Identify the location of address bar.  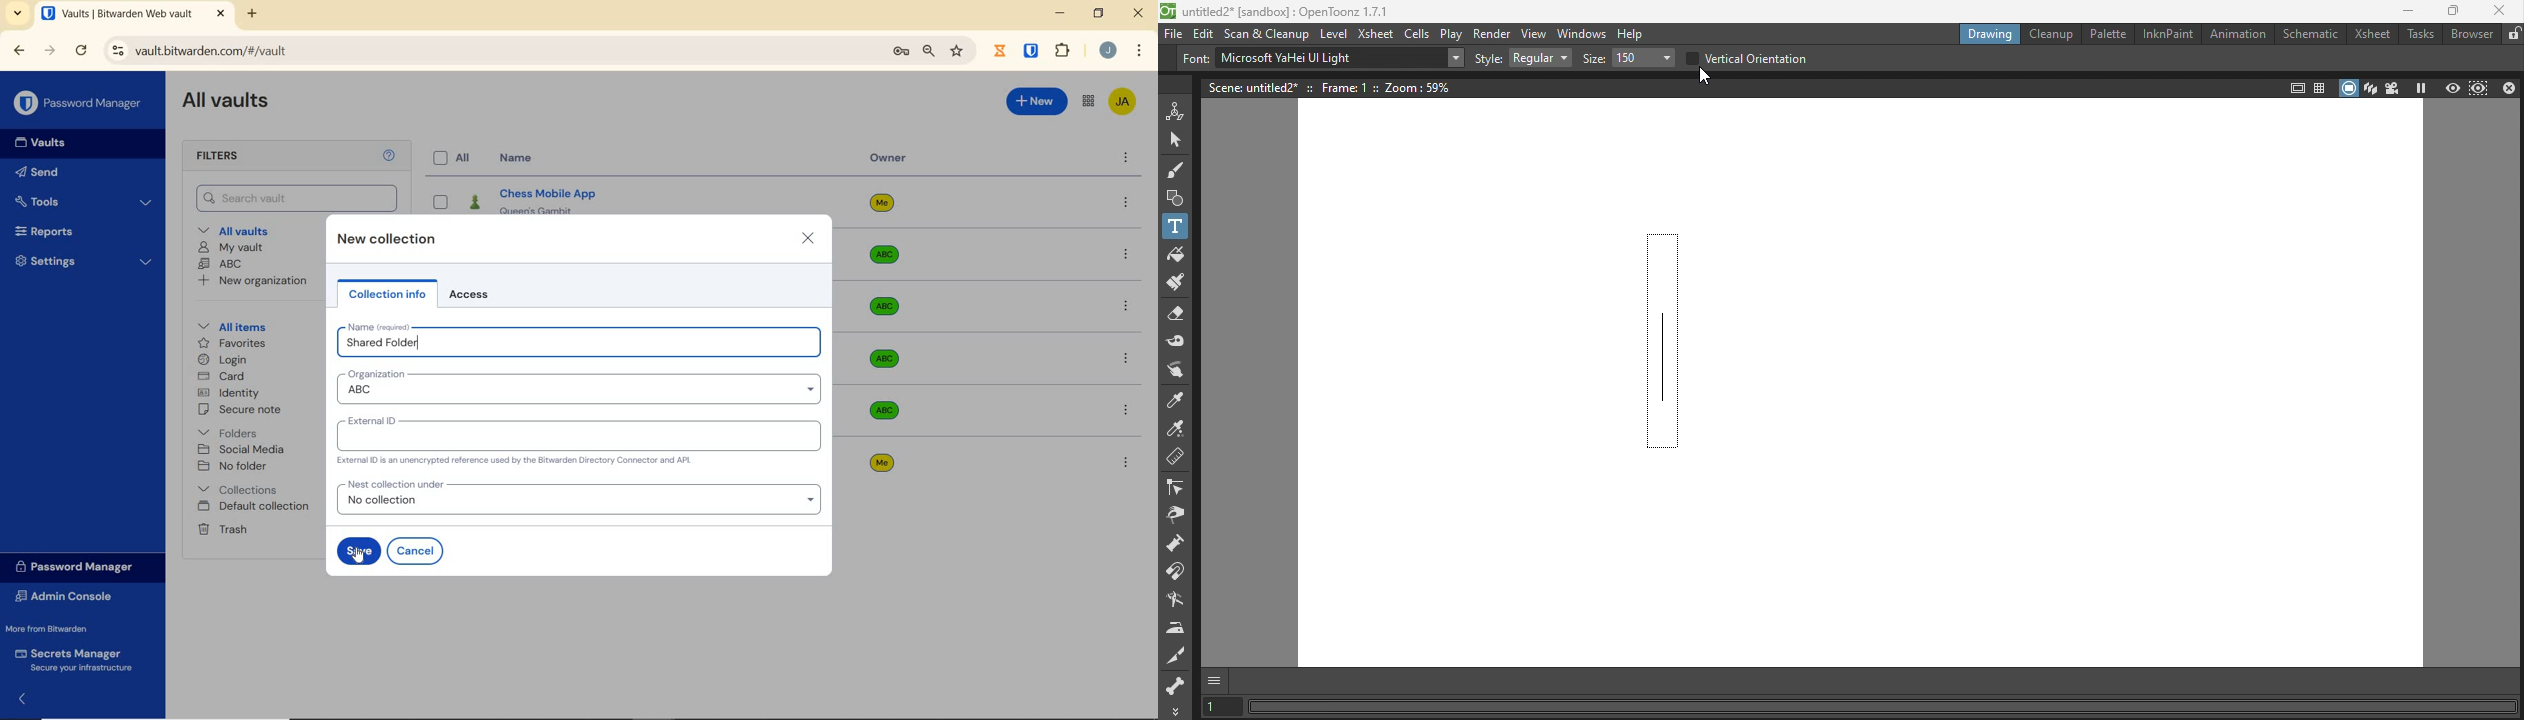
(490, 51).